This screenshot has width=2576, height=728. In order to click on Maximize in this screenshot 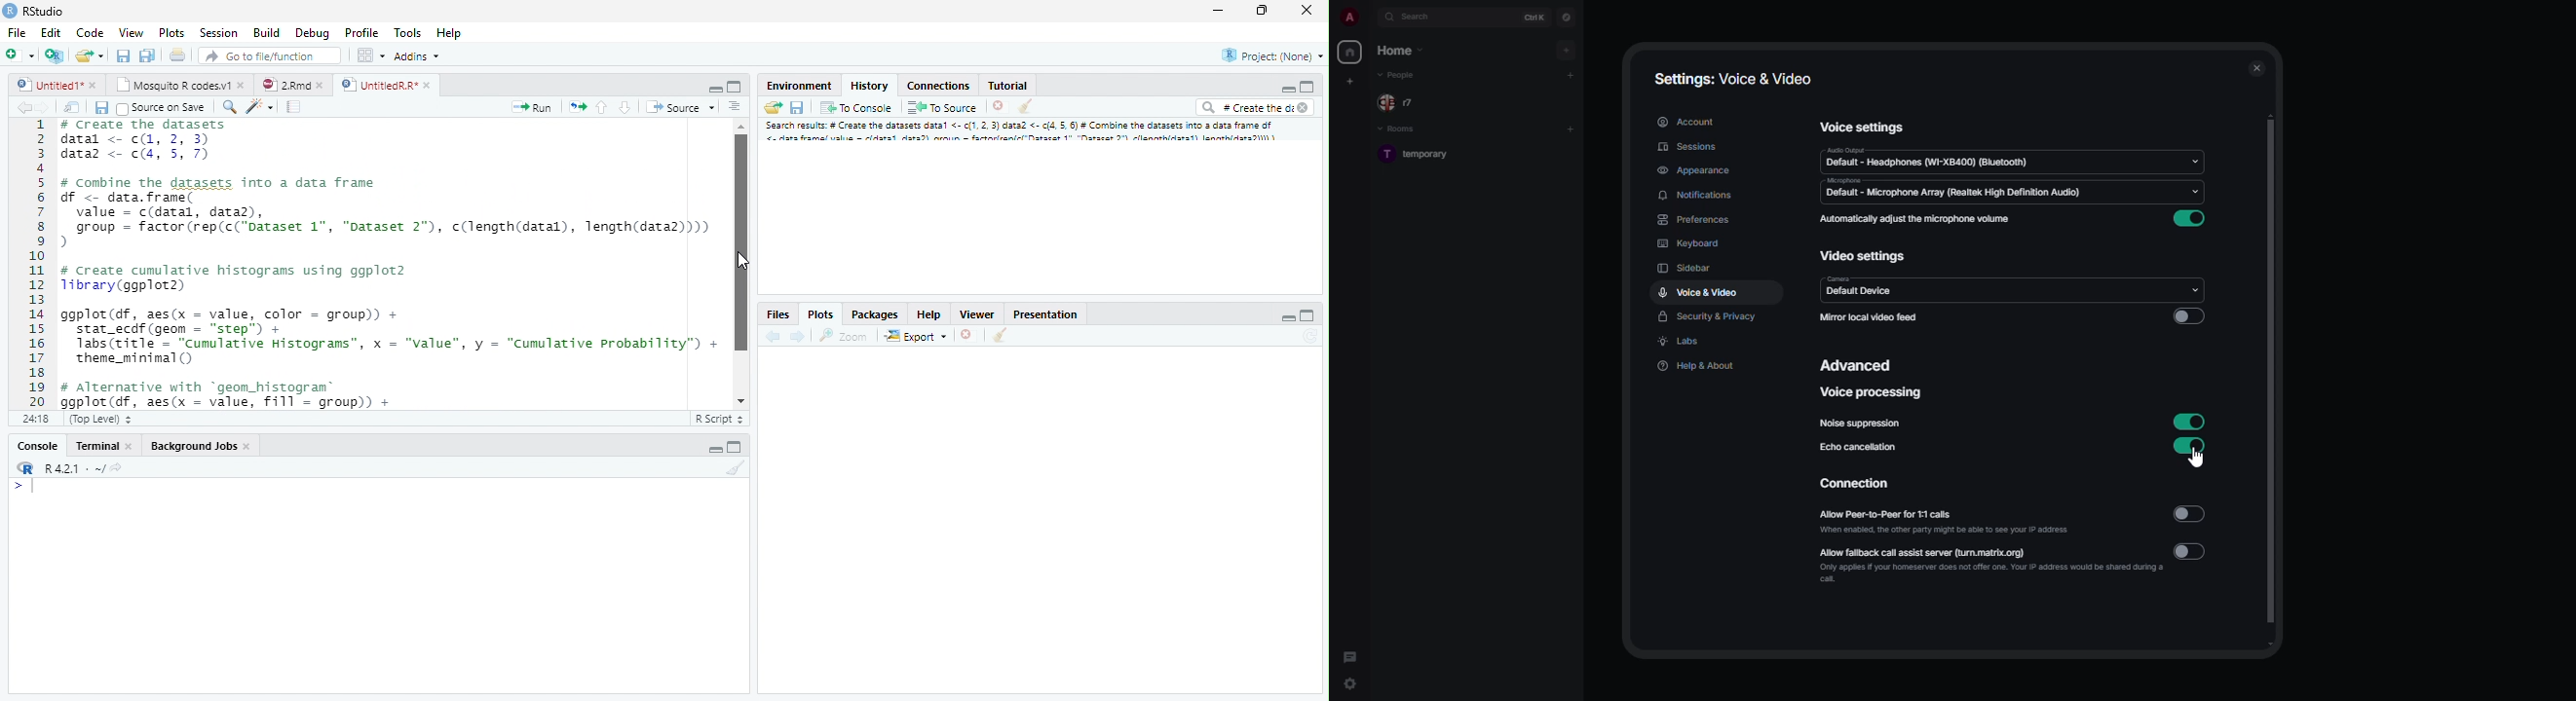, I will do `click(1309, 314)`.